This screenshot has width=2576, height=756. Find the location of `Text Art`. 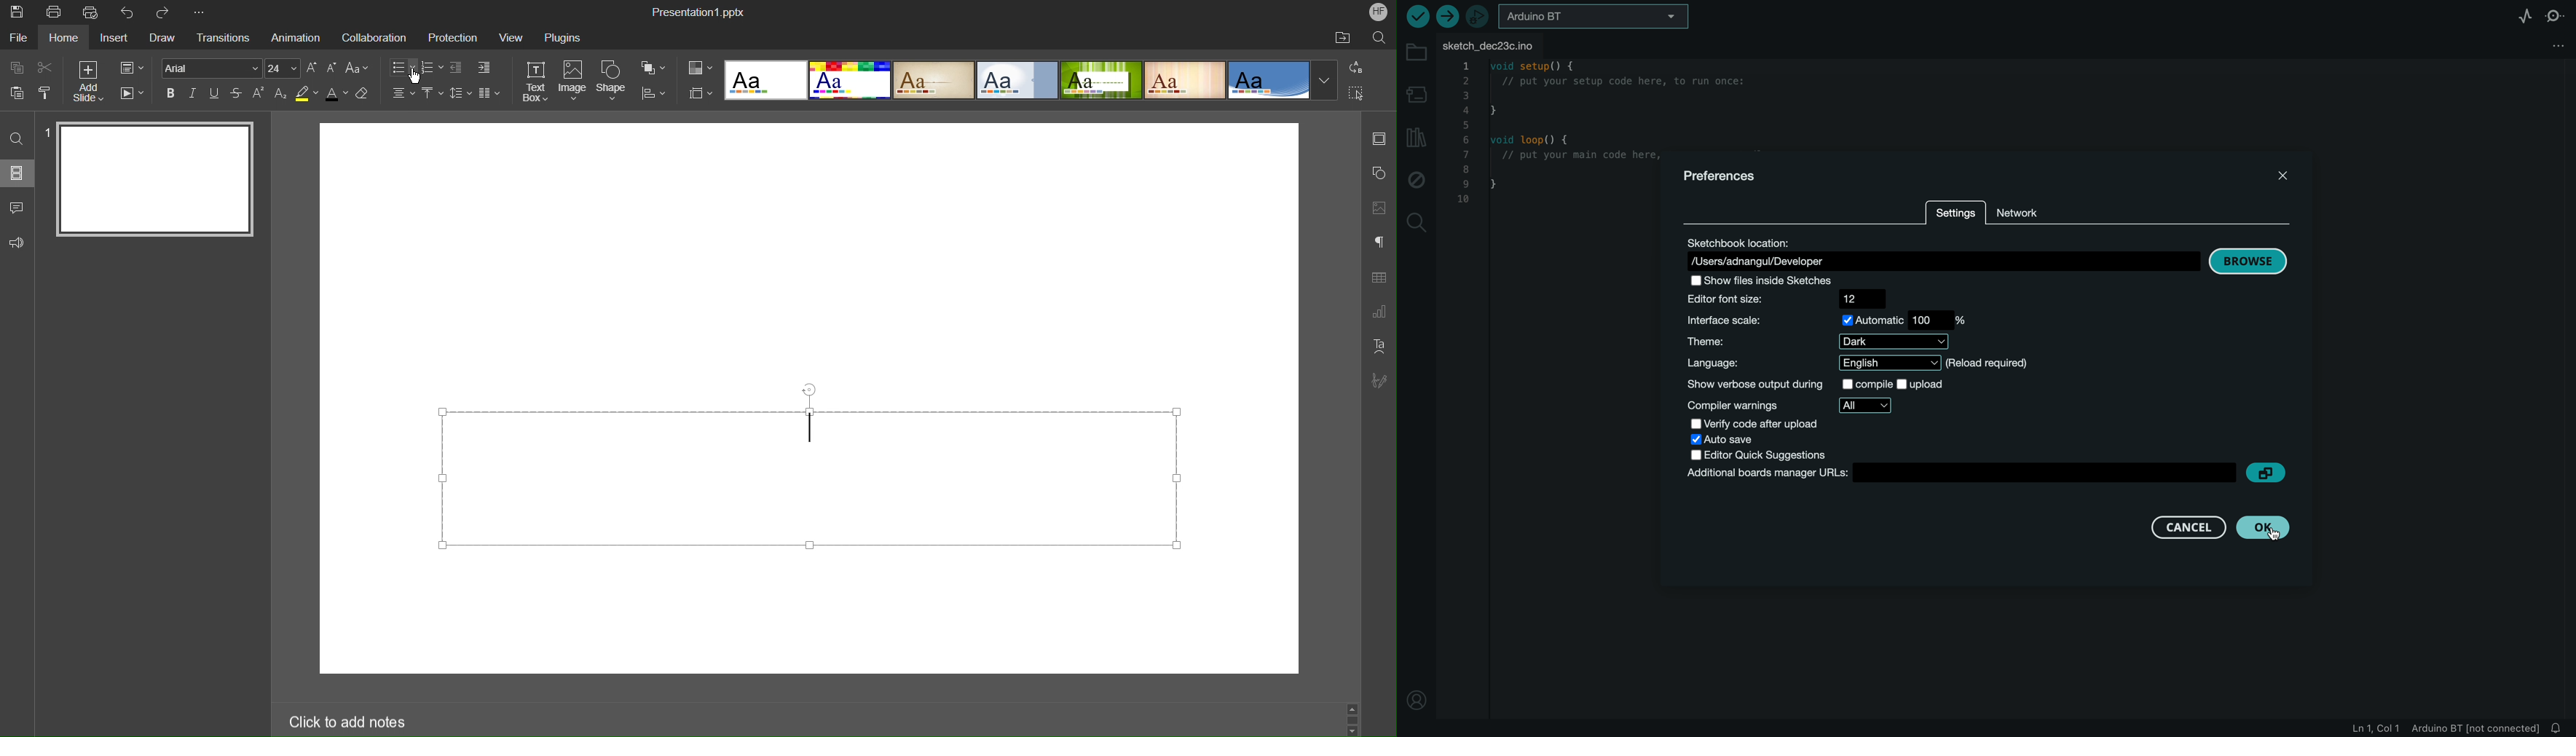

Text Art is located at coordinates (1379, 345).